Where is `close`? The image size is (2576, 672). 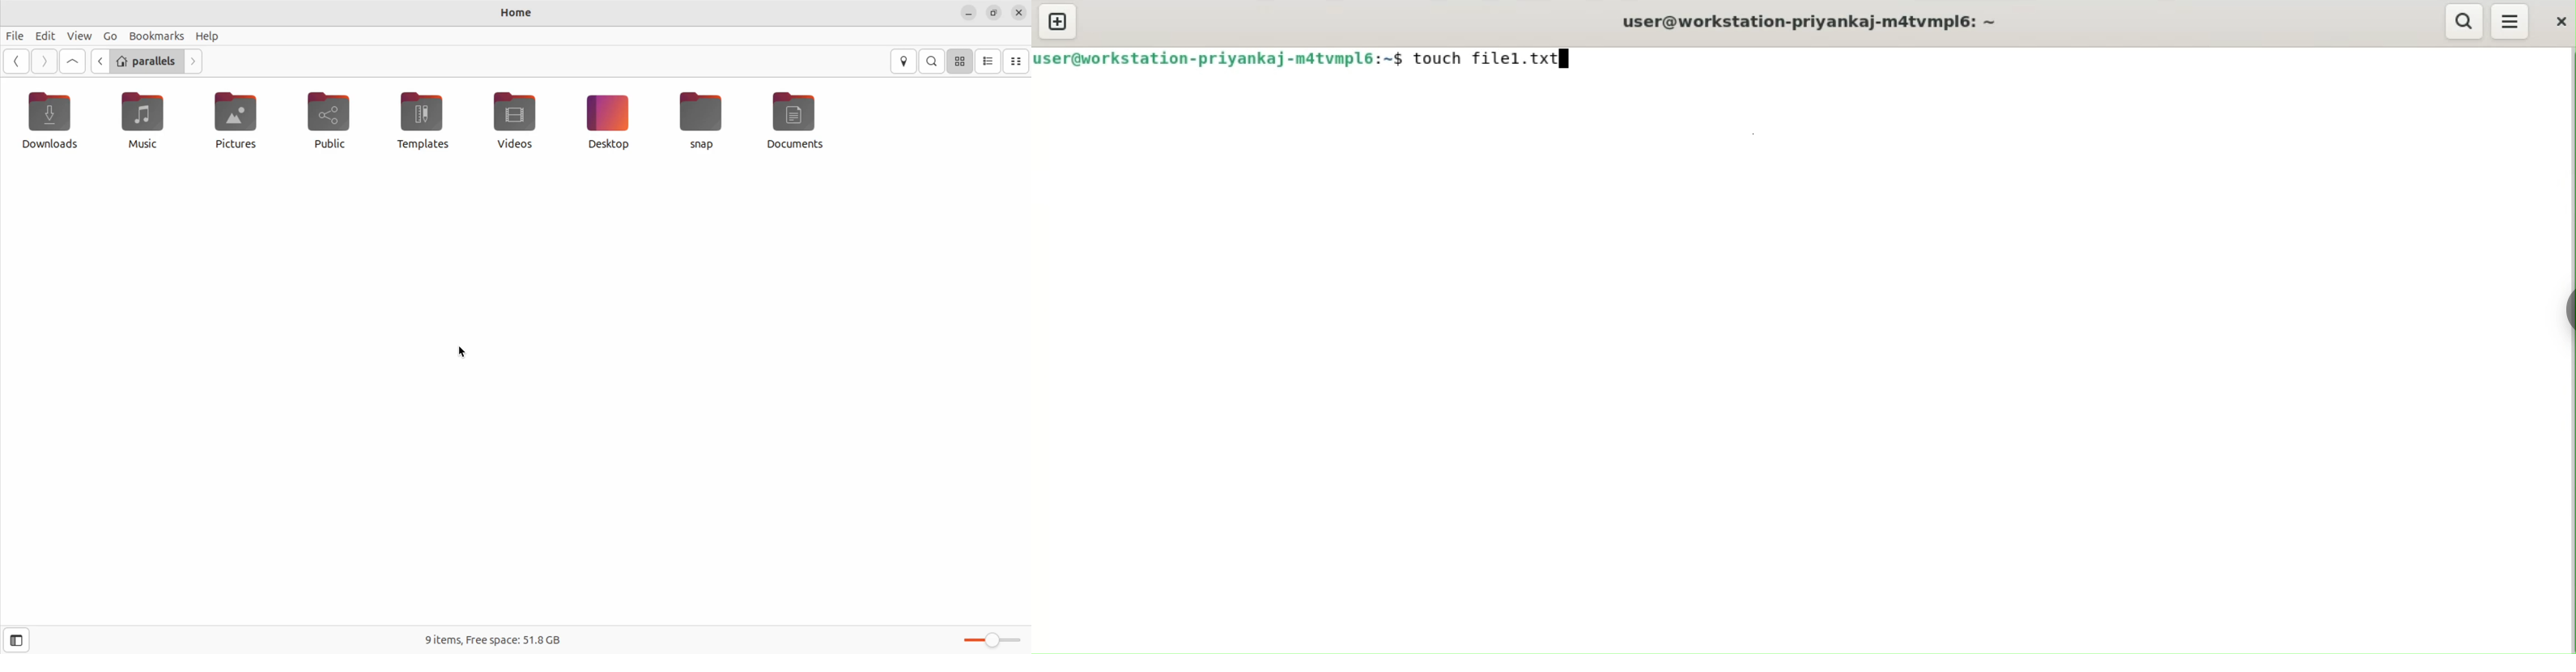
close is located at coordinates (2562, 23).